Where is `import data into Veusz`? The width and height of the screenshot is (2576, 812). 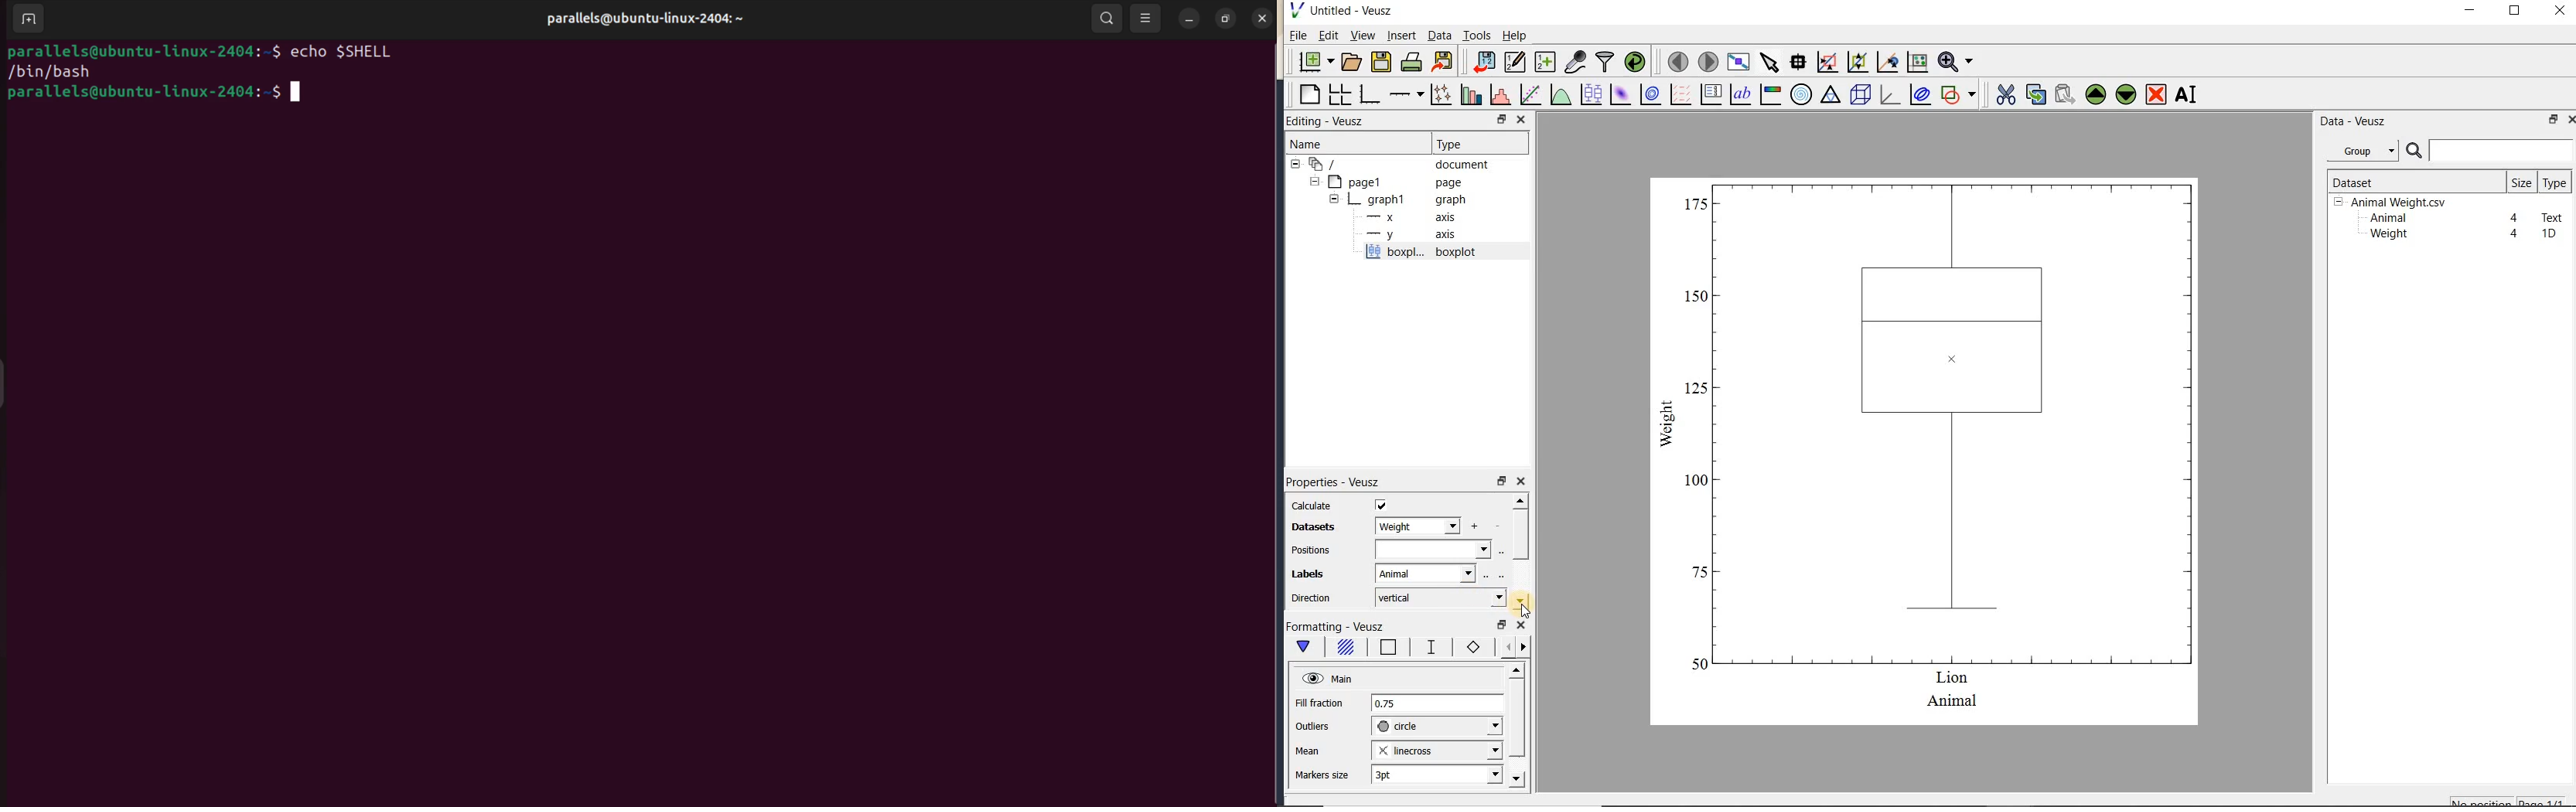
import data into Veusz is located at coordinates (1484, 63).